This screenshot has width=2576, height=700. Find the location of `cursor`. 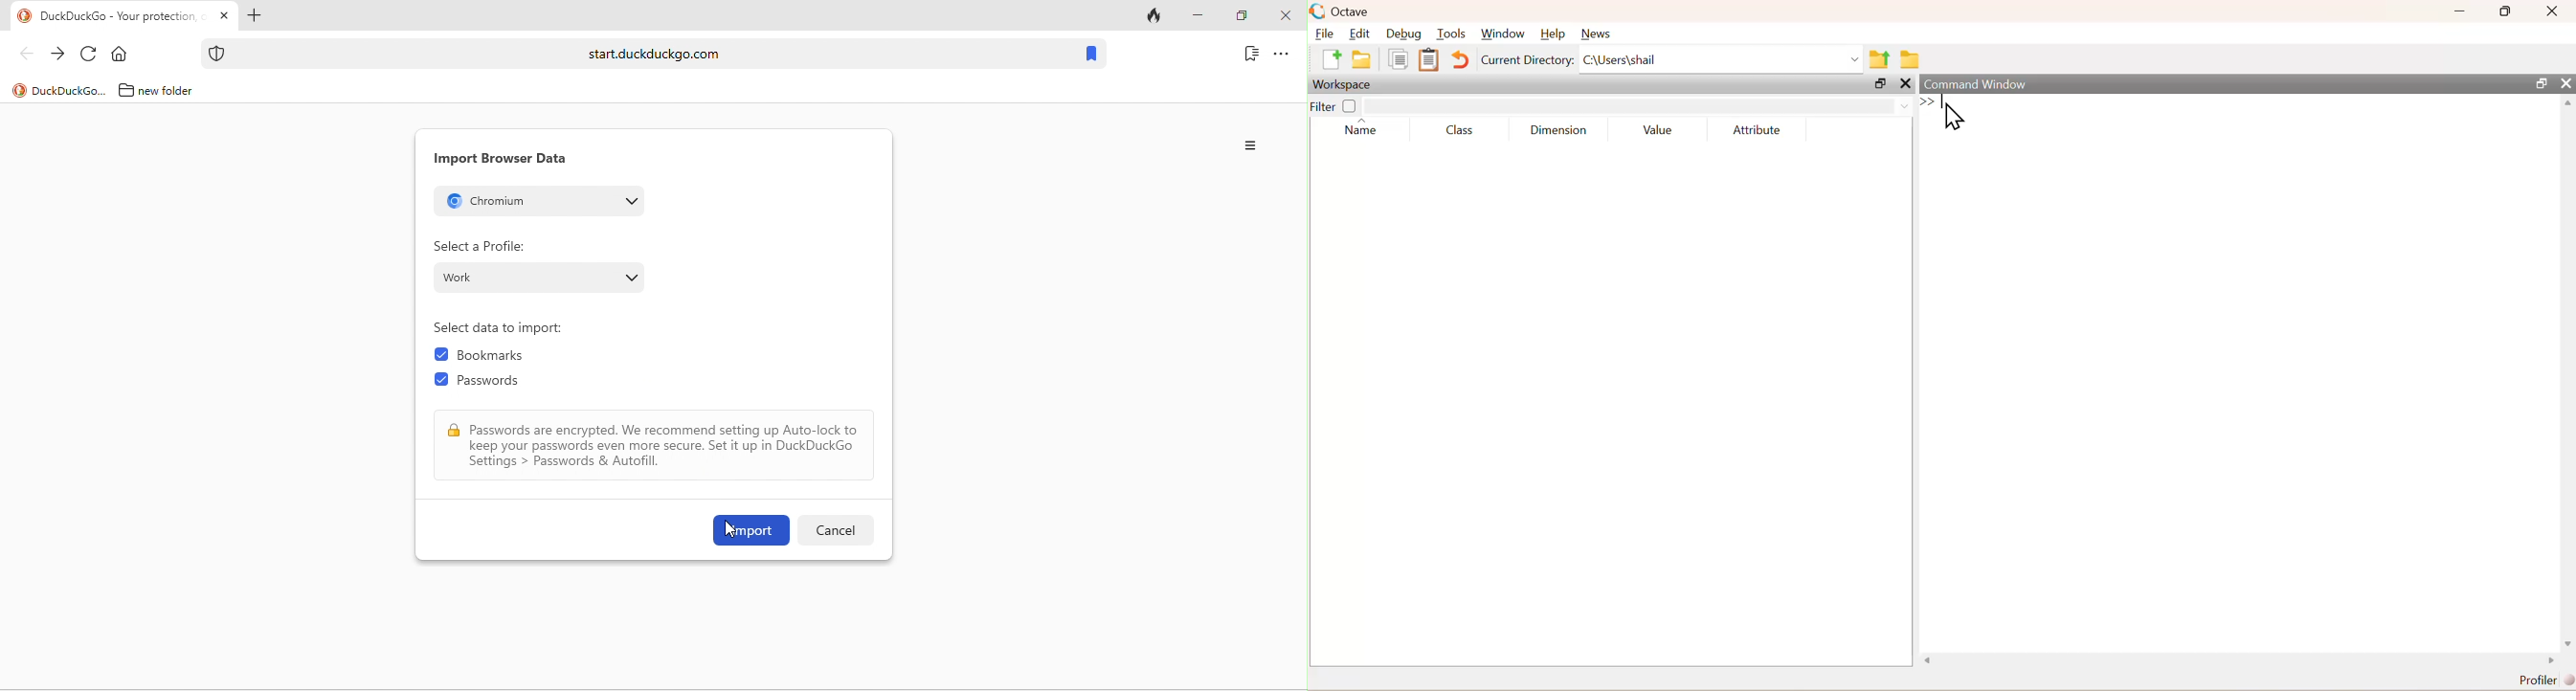

cursor is located at coordinates (730, 531).